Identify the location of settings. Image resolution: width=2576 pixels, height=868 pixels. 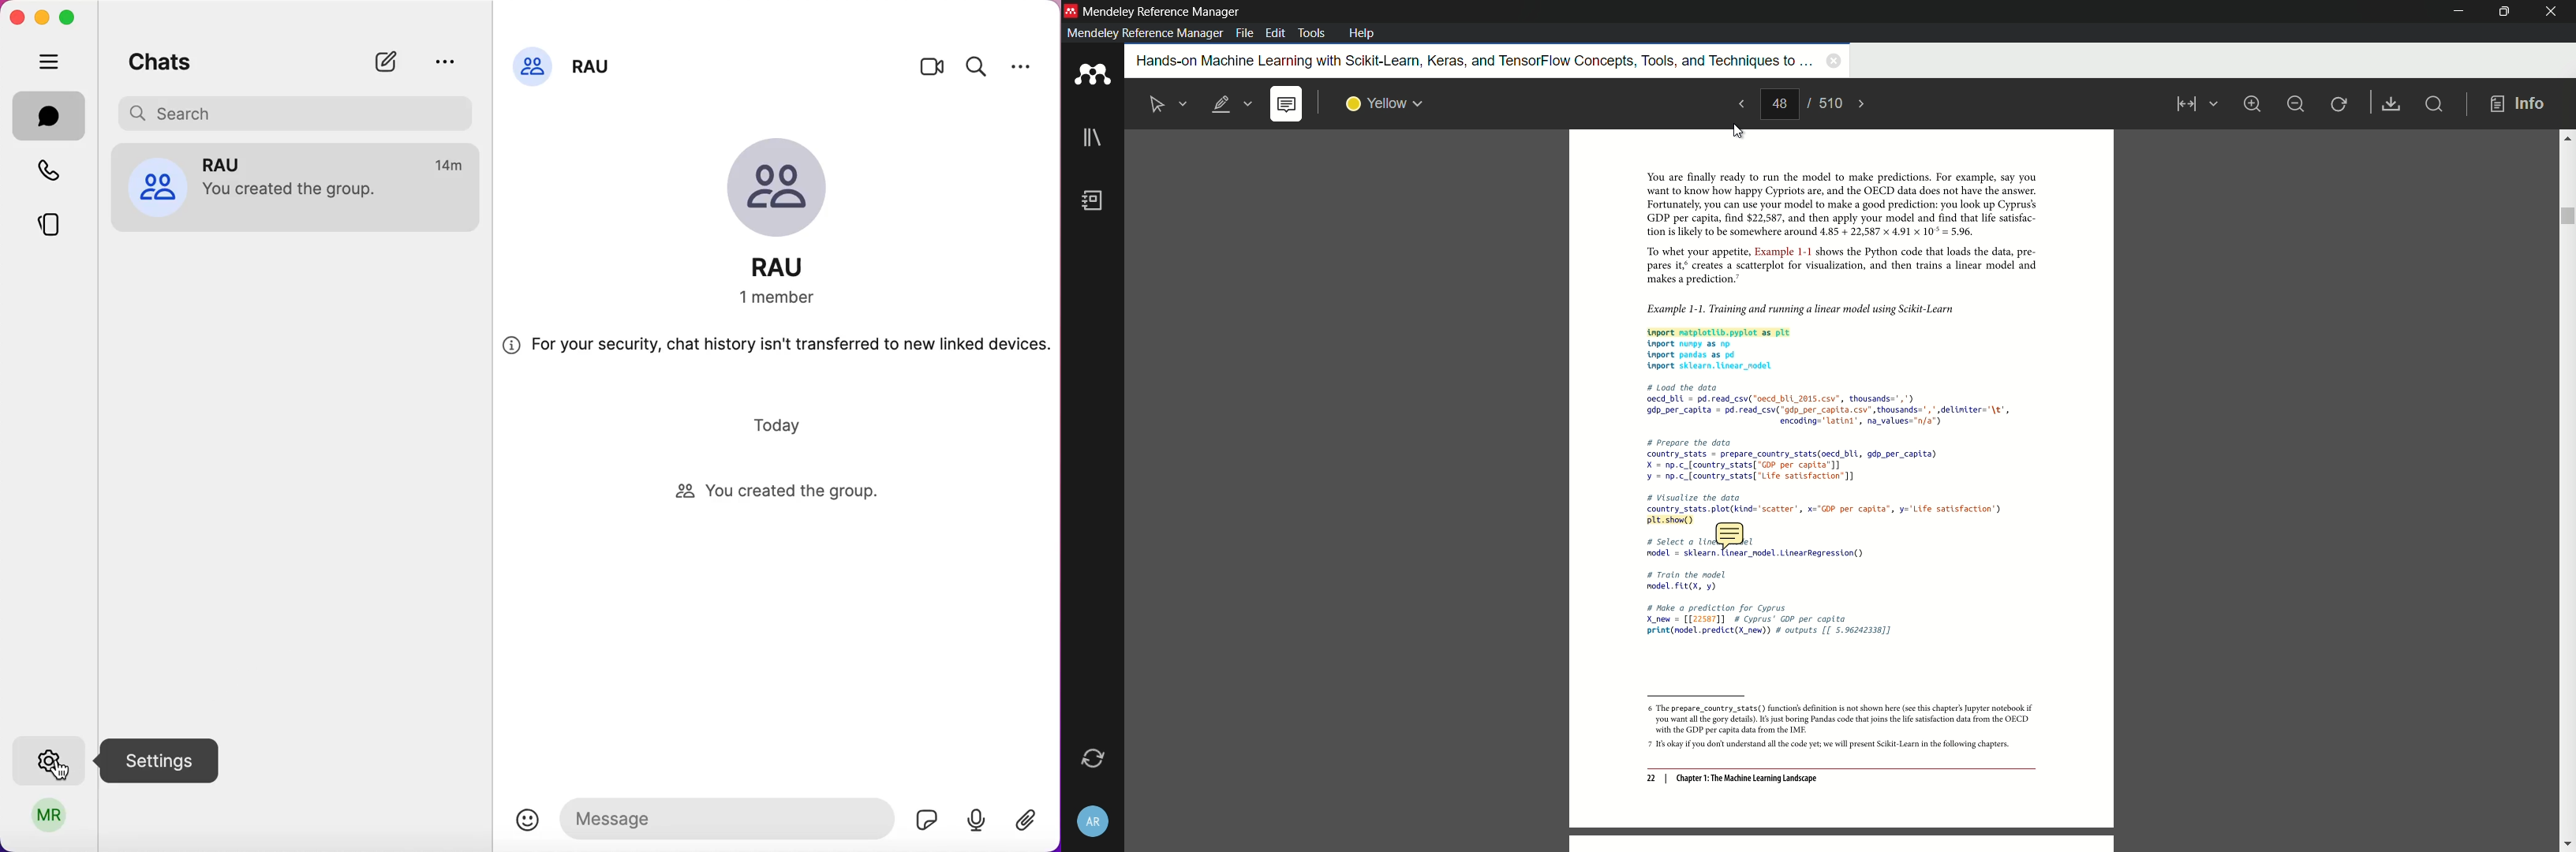
(1023, 68).